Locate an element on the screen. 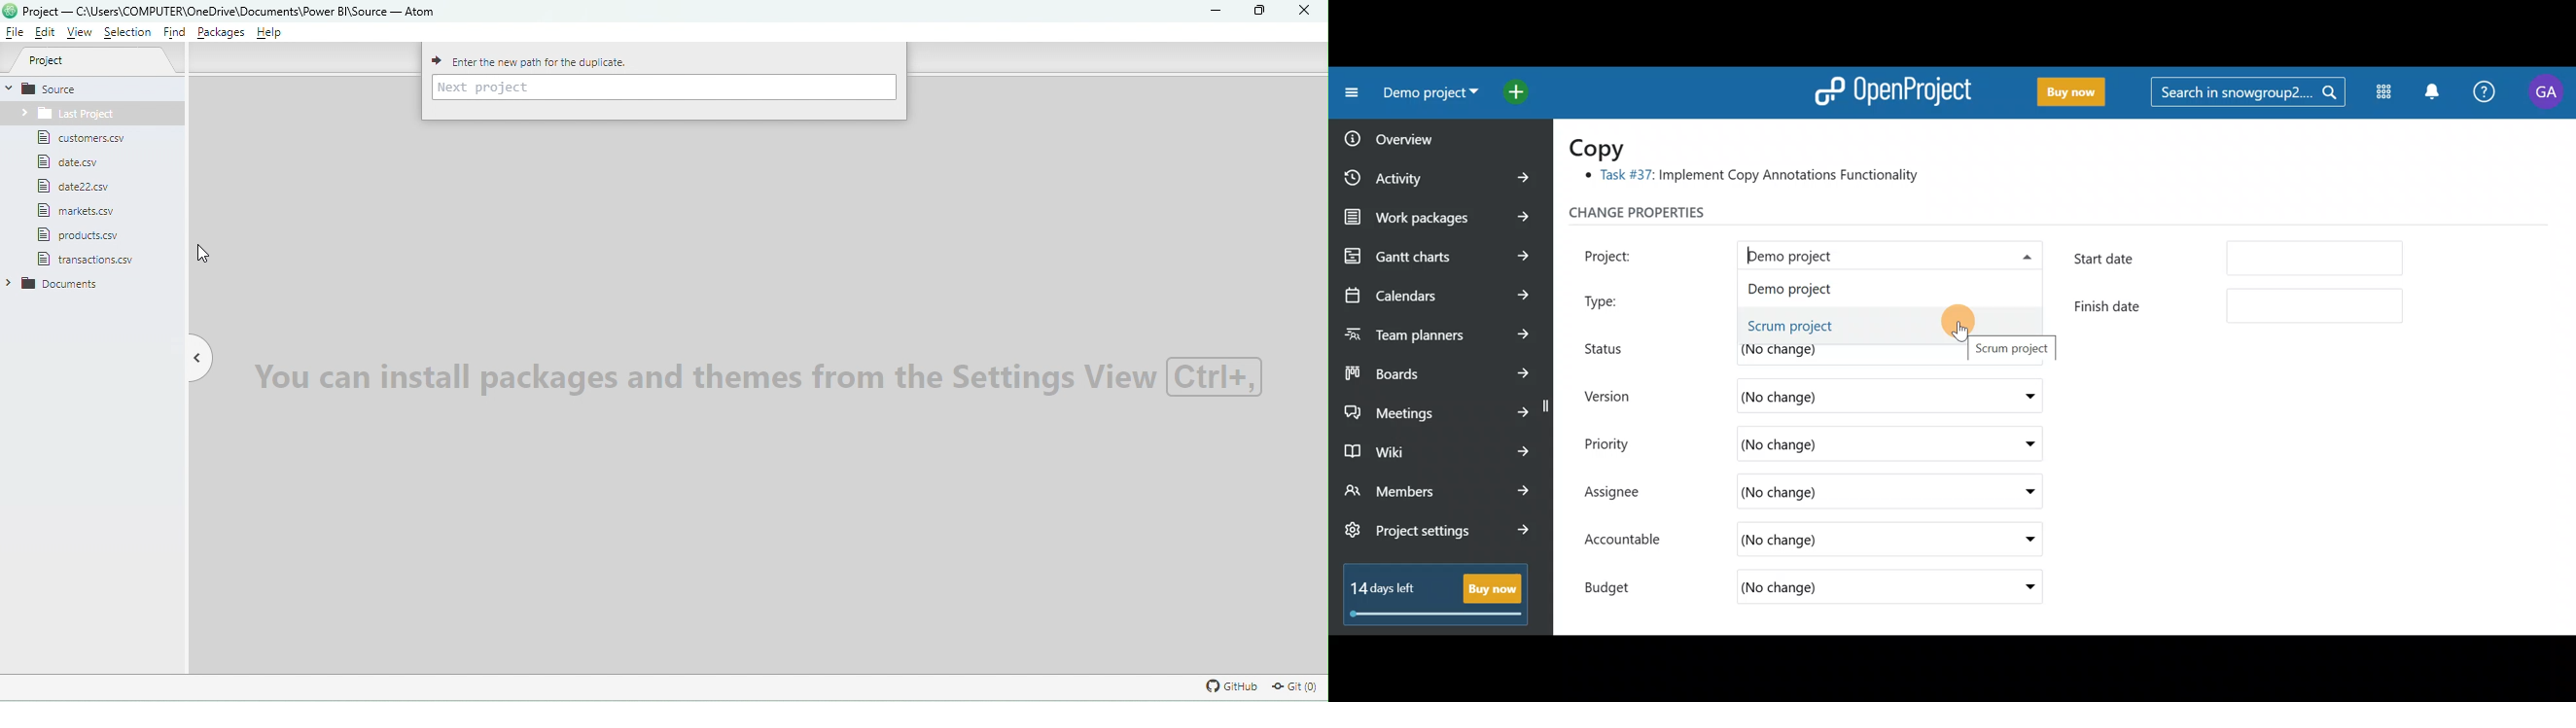 Image resolution: width=2576 pixels, height=728 pixels. Project drop down is located at coordinates (2023, 259).